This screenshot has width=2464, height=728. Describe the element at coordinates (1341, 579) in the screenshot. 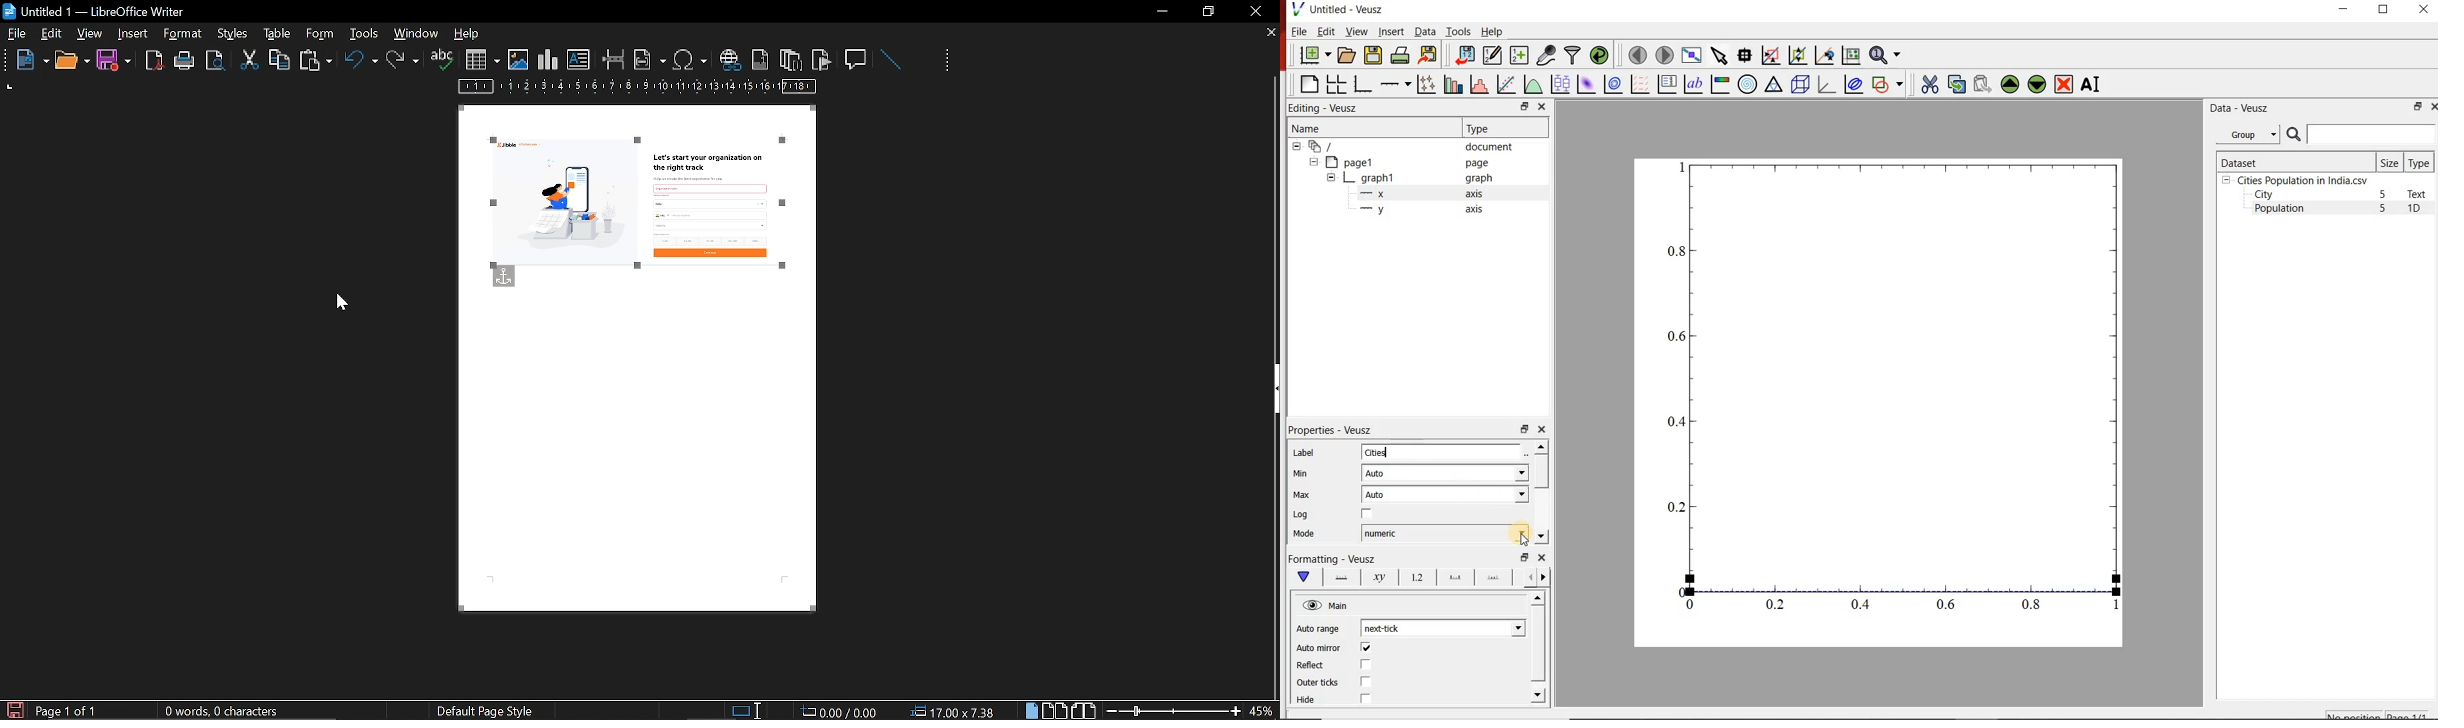

I see `Axis line` at that location.